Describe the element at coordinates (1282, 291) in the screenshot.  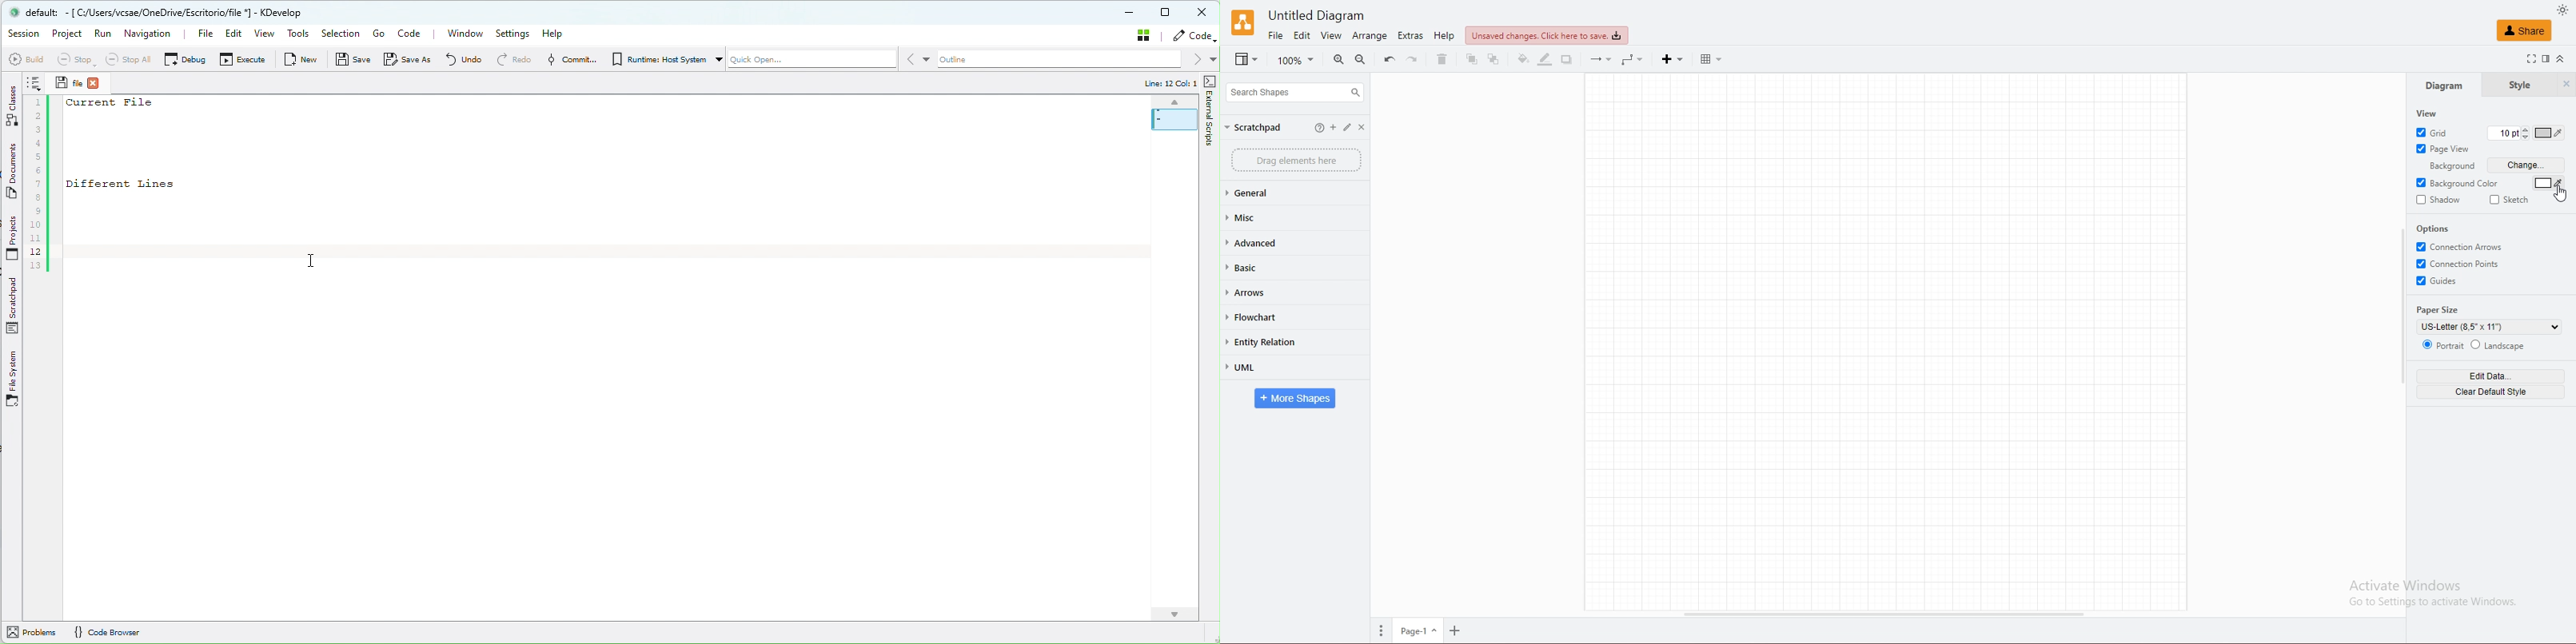
I see `arrows` at that location.